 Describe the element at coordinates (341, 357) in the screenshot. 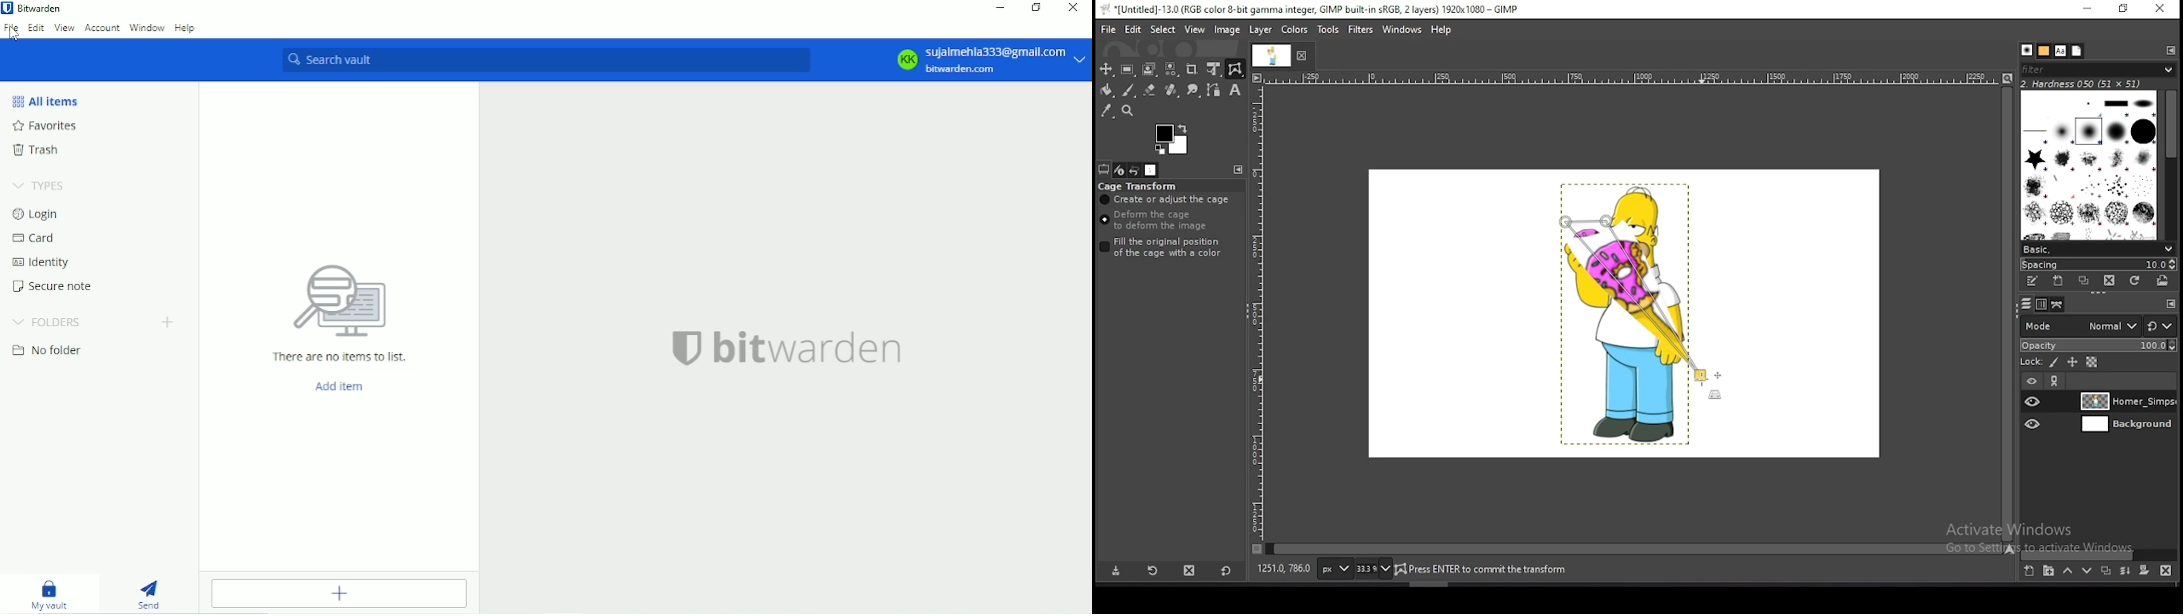

I see `There are no items to list` at that location.